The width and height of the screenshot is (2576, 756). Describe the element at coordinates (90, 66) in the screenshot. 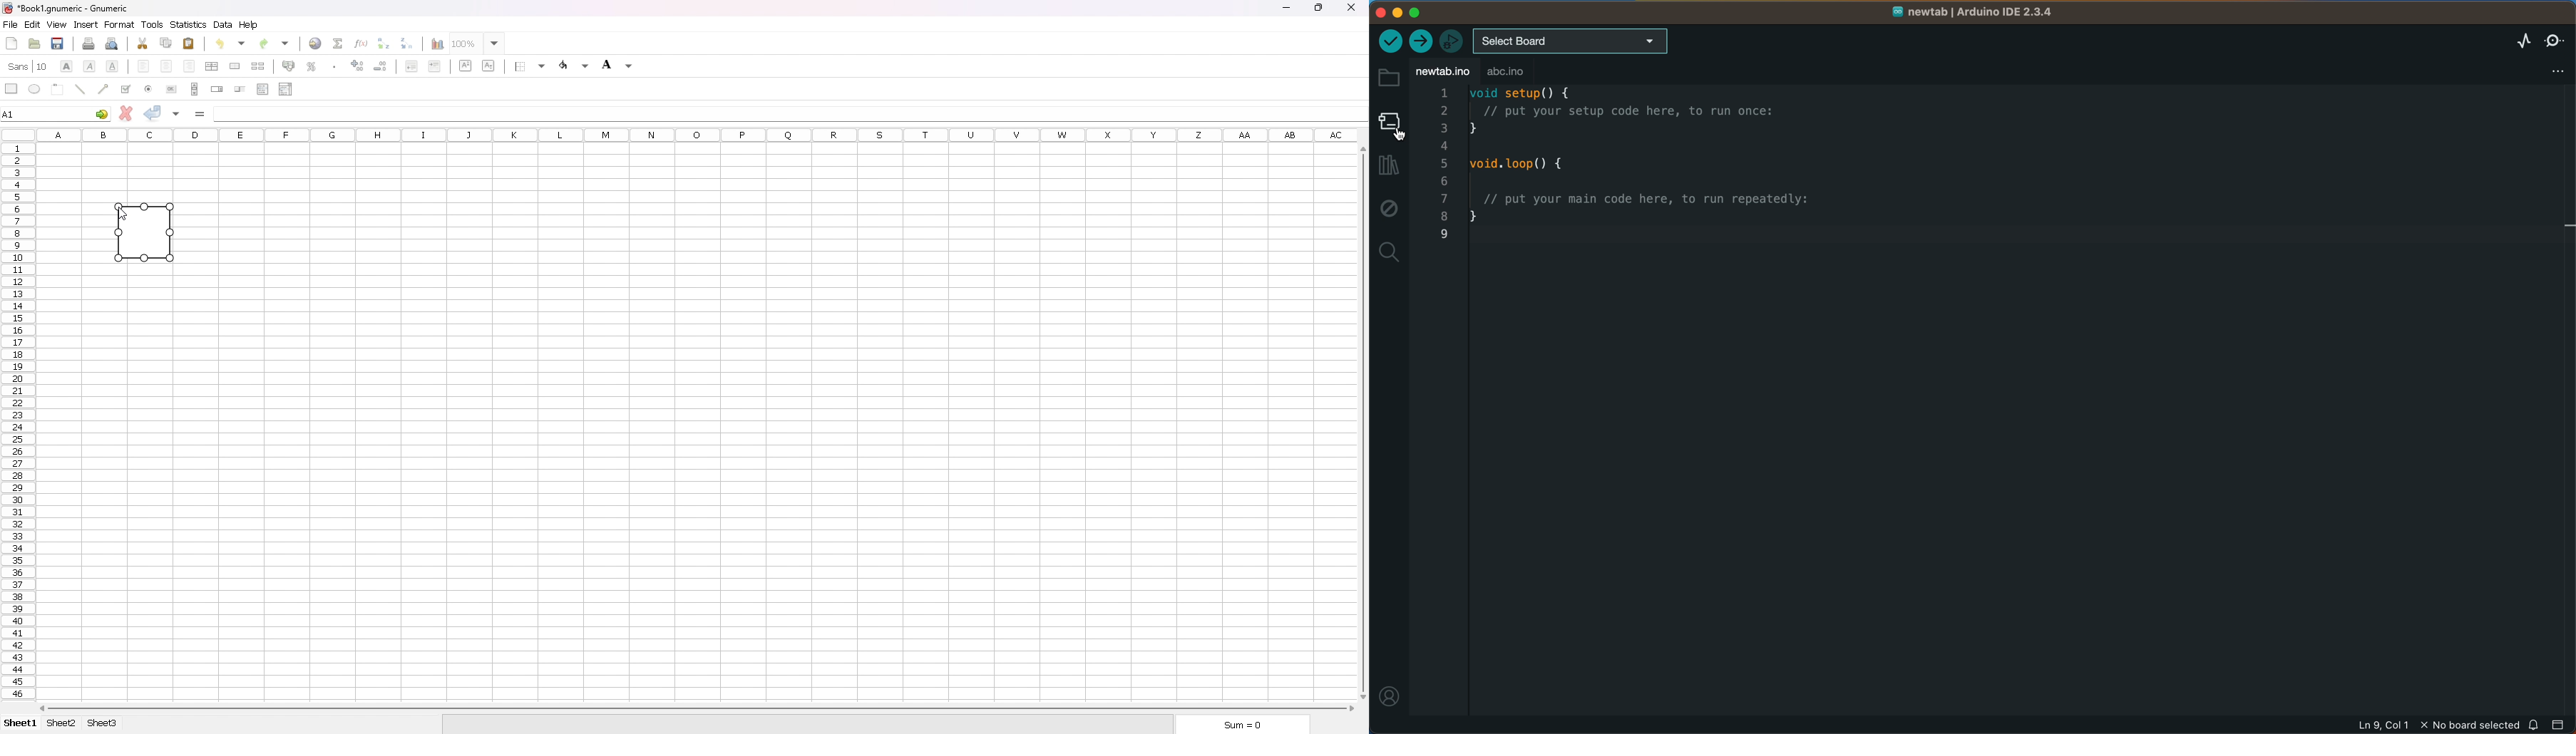

I see `italic` at that location.